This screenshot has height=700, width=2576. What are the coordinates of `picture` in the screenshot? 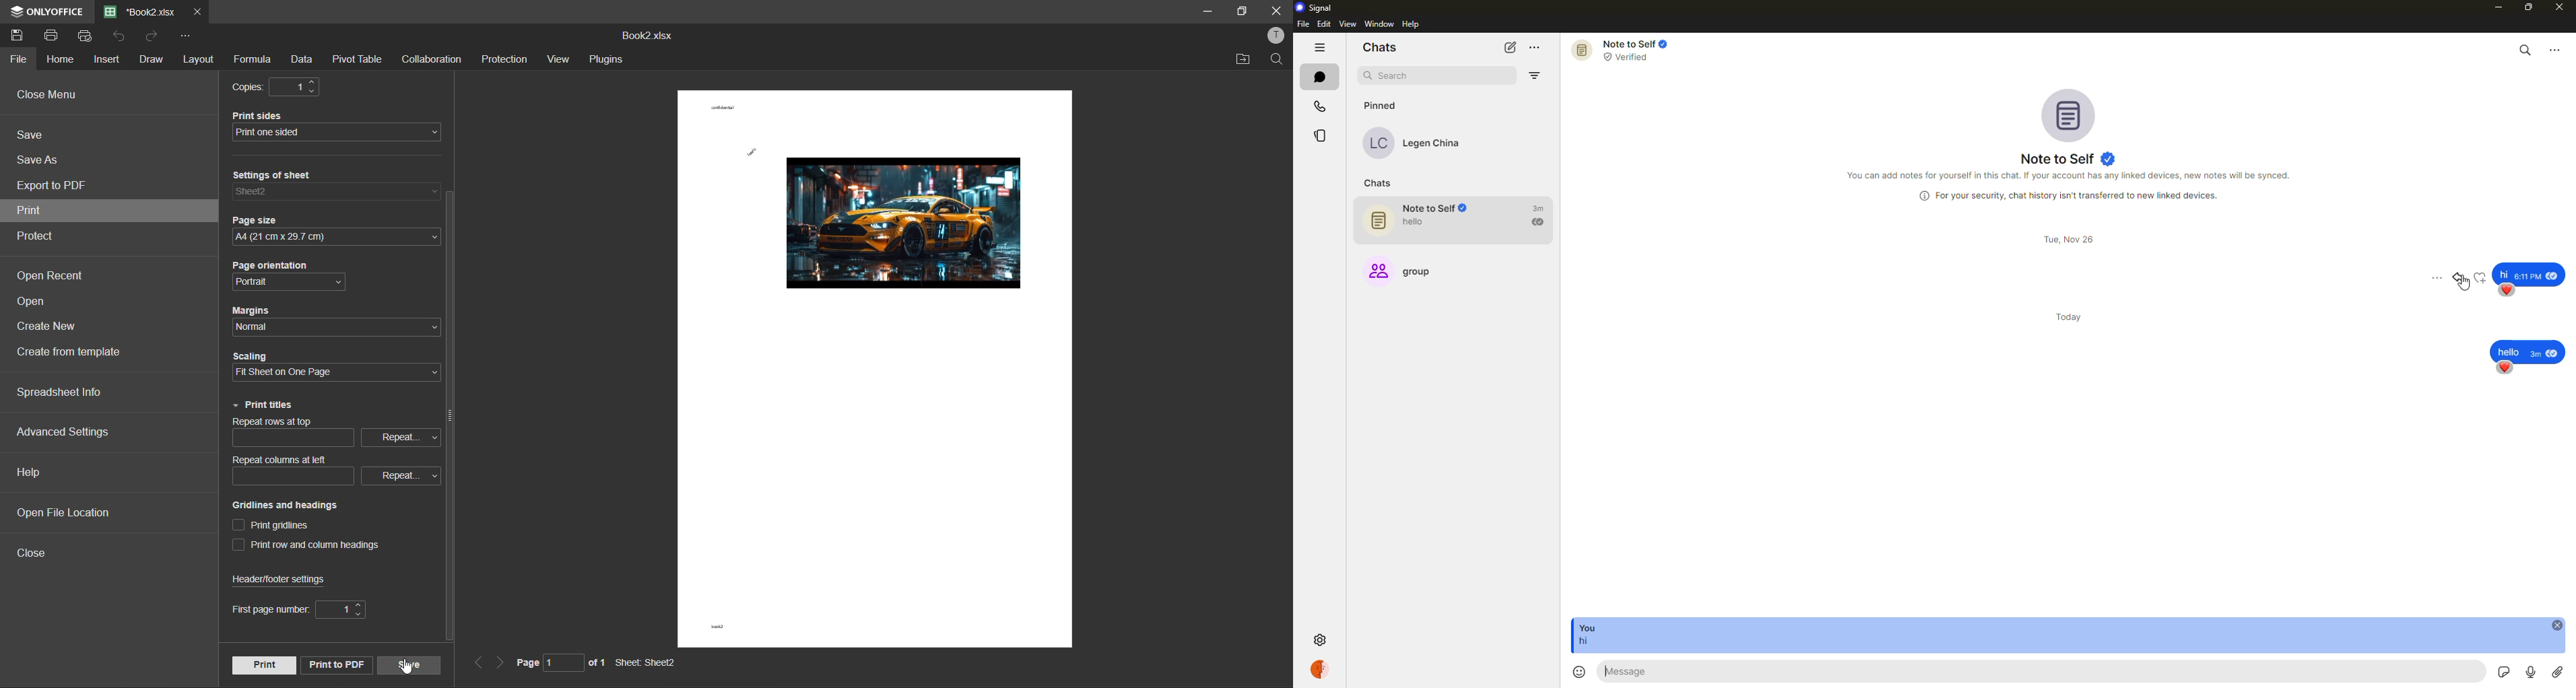 It's located at (900, 222).